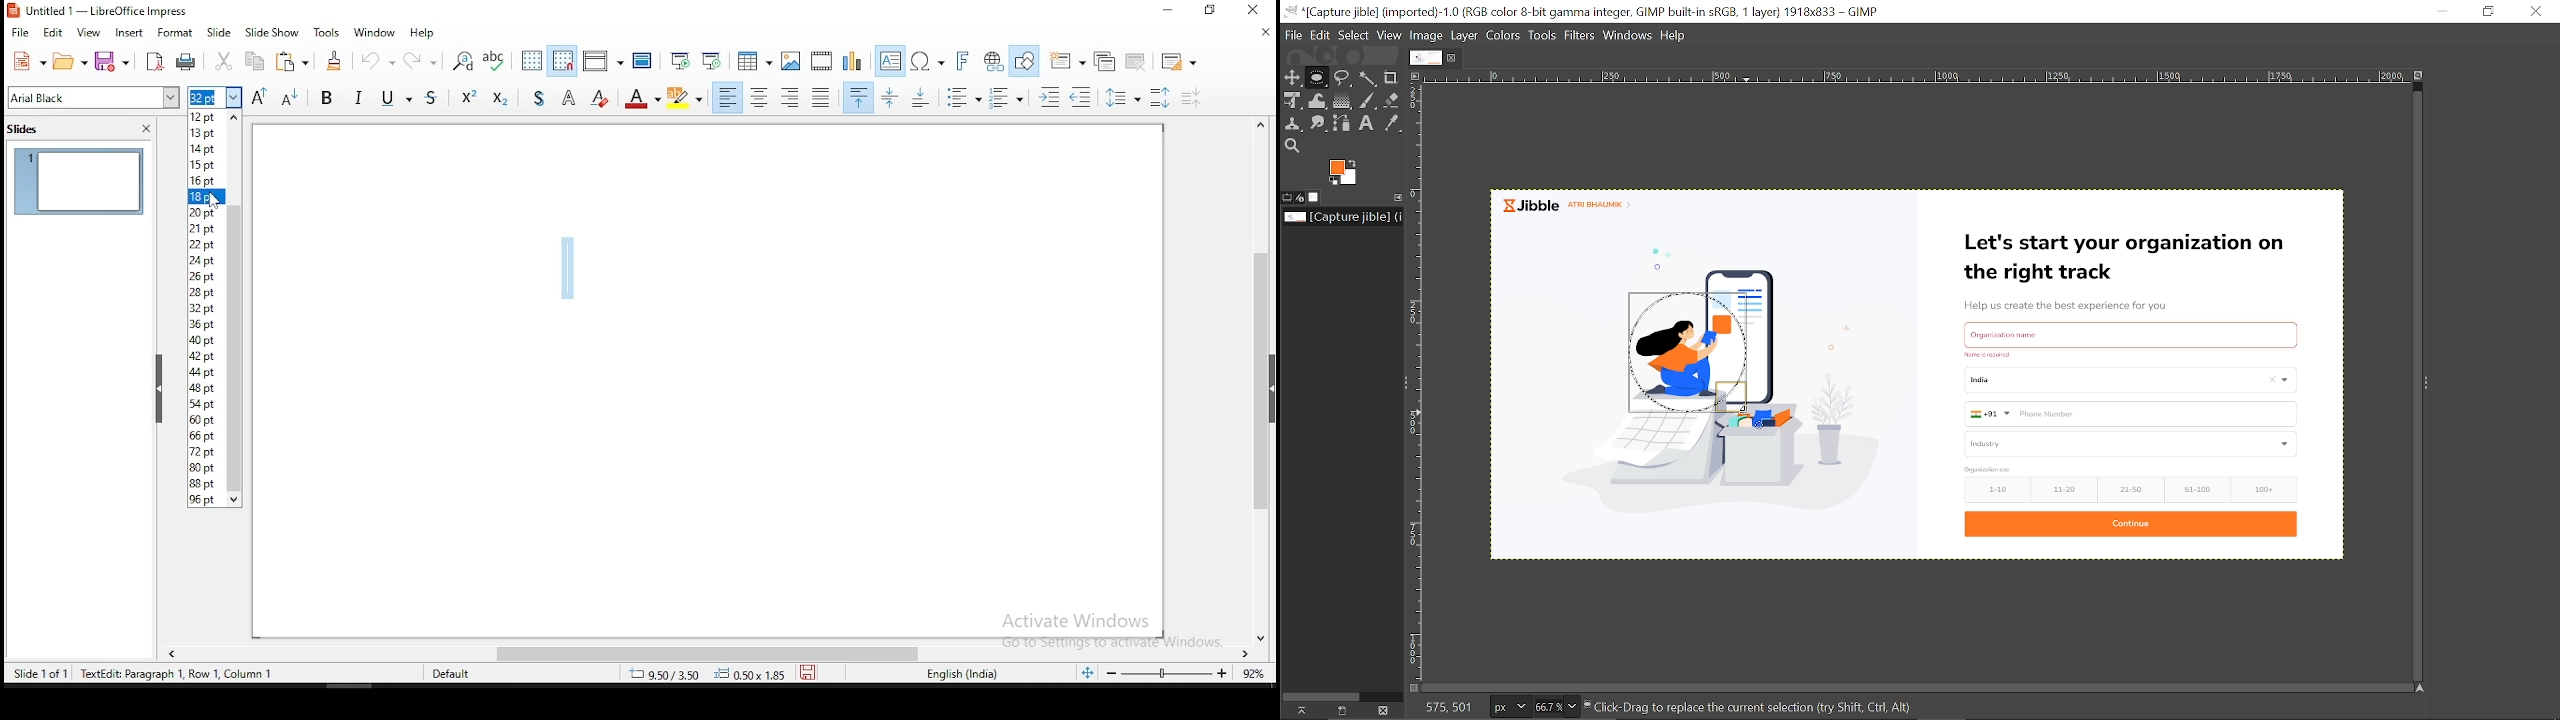 This screenshot has width=2576, height=728. What do you see at coordinates (287, 97) in the screenshot?
I see `Decrease font` at bounding box center [287, 97].